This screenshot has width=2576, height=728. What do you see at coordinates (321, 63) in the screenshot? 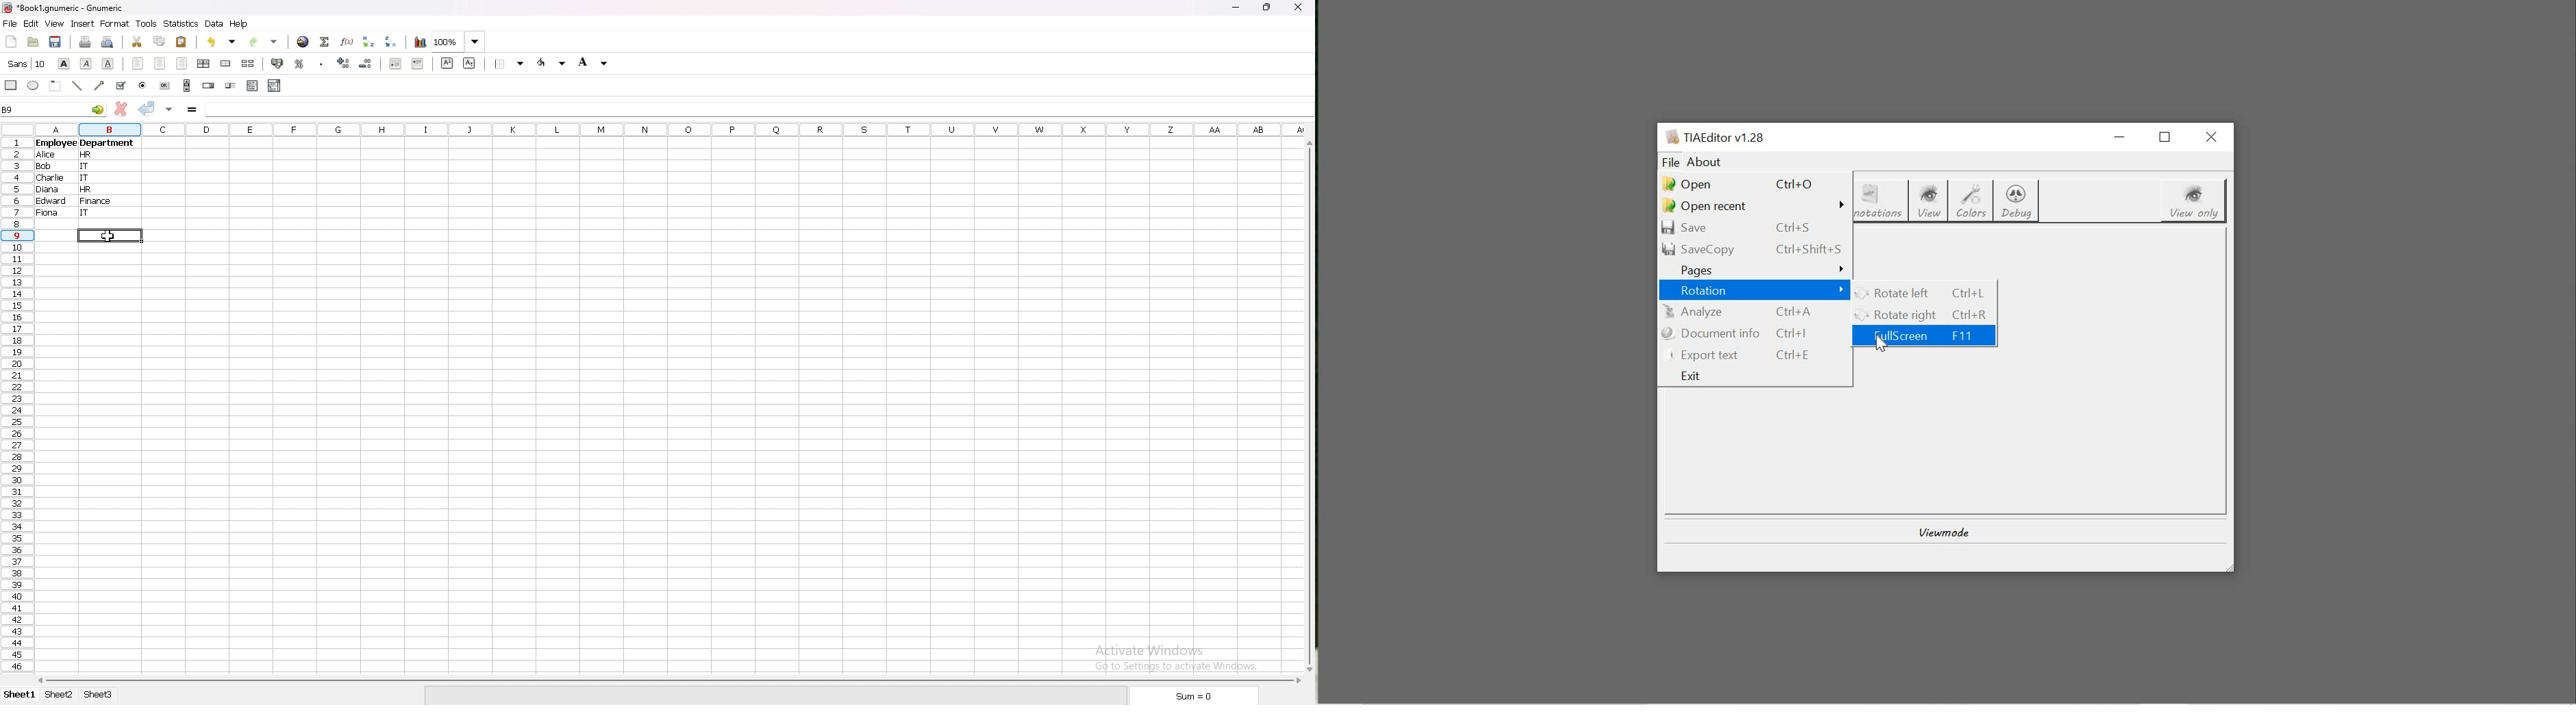
I see `thousands separator` at bounding box center [321, 63].